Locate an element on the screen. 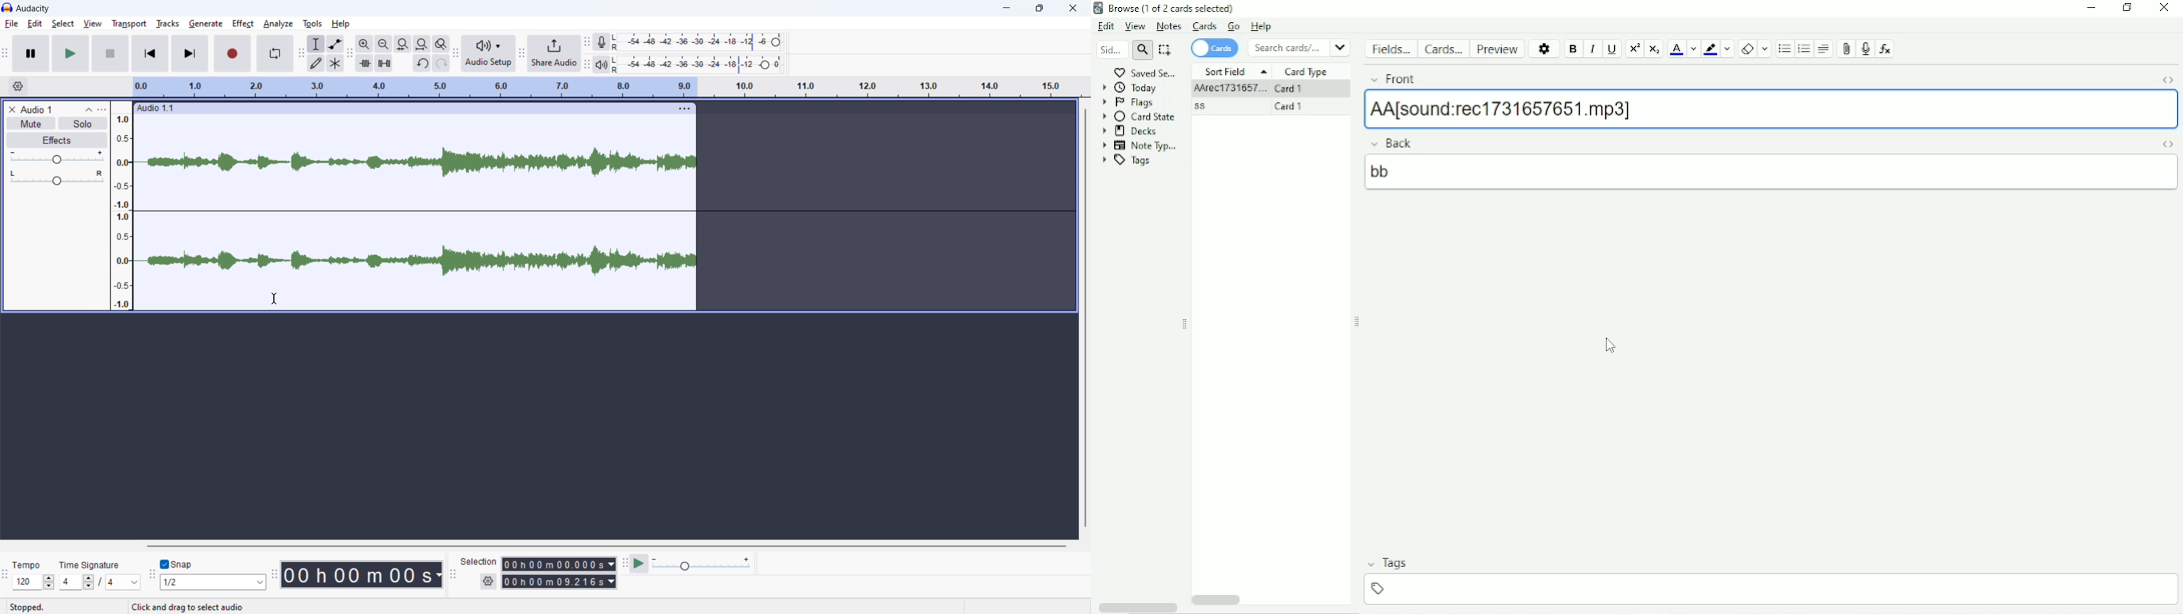 The width and height of the screenshot is (2184, 616). recording meter toolbar is located at coordinates (587, 42).